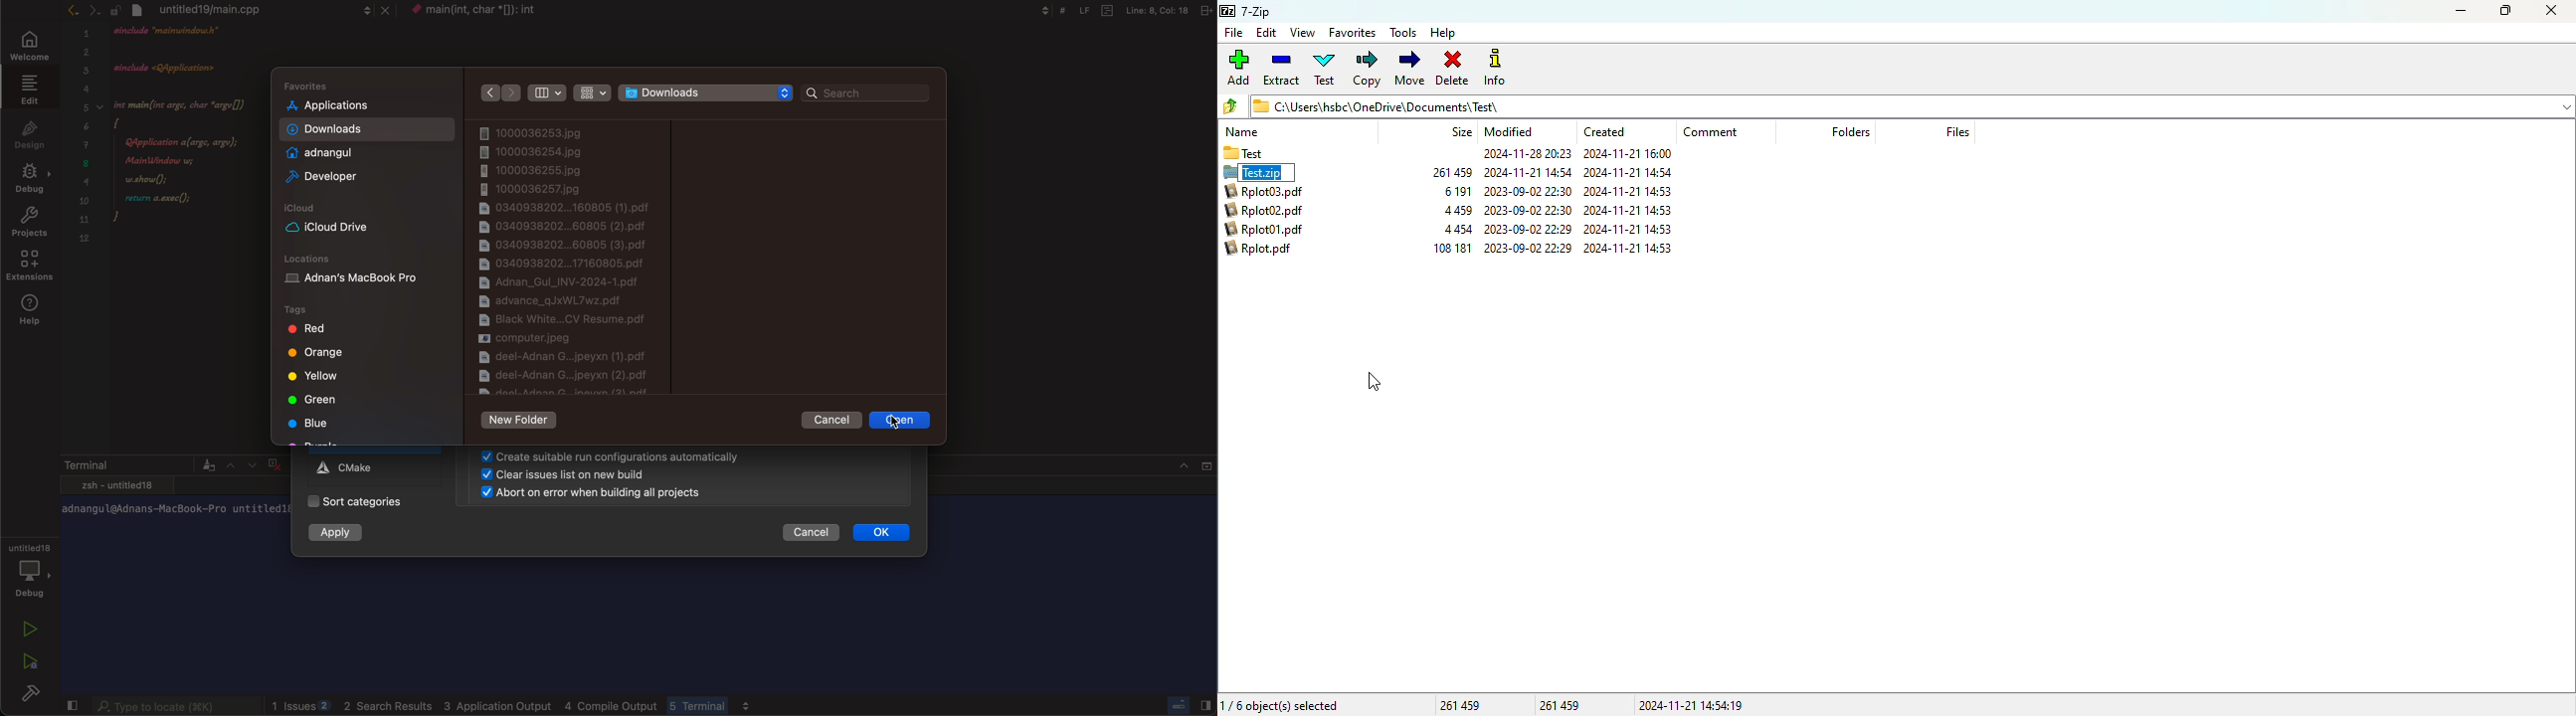  I want to click on , so click(1119, 9).